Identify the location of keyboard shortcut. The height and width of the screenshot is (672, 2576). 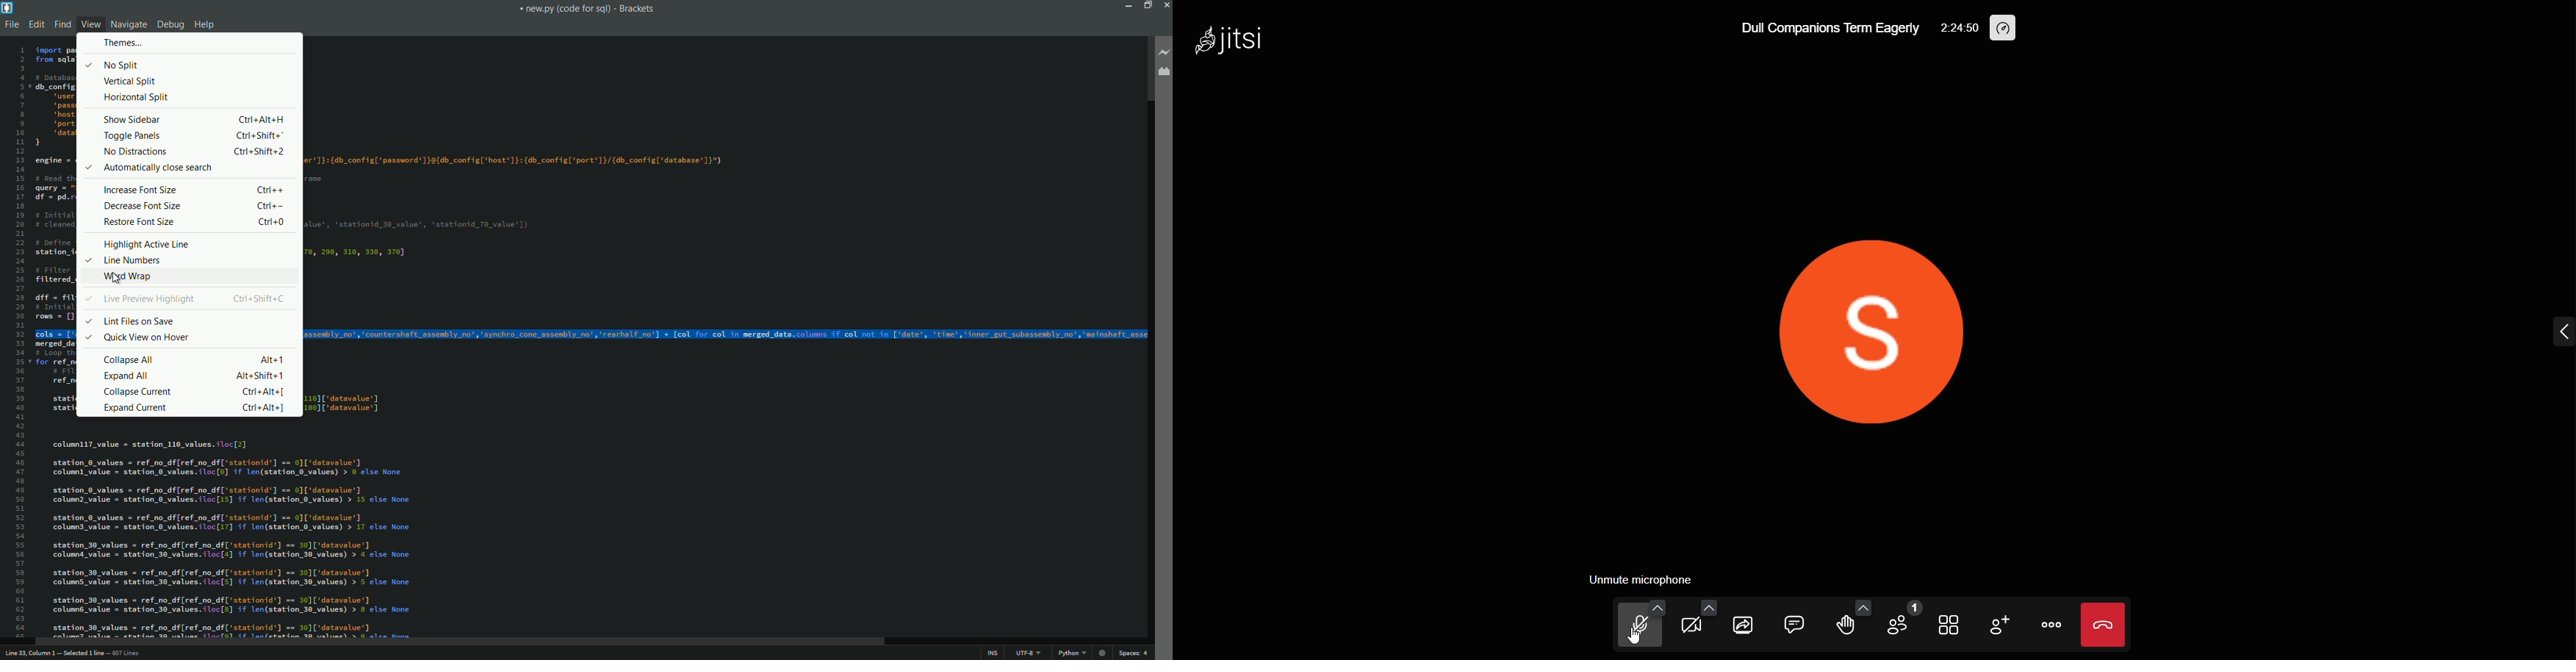
(260, 298).